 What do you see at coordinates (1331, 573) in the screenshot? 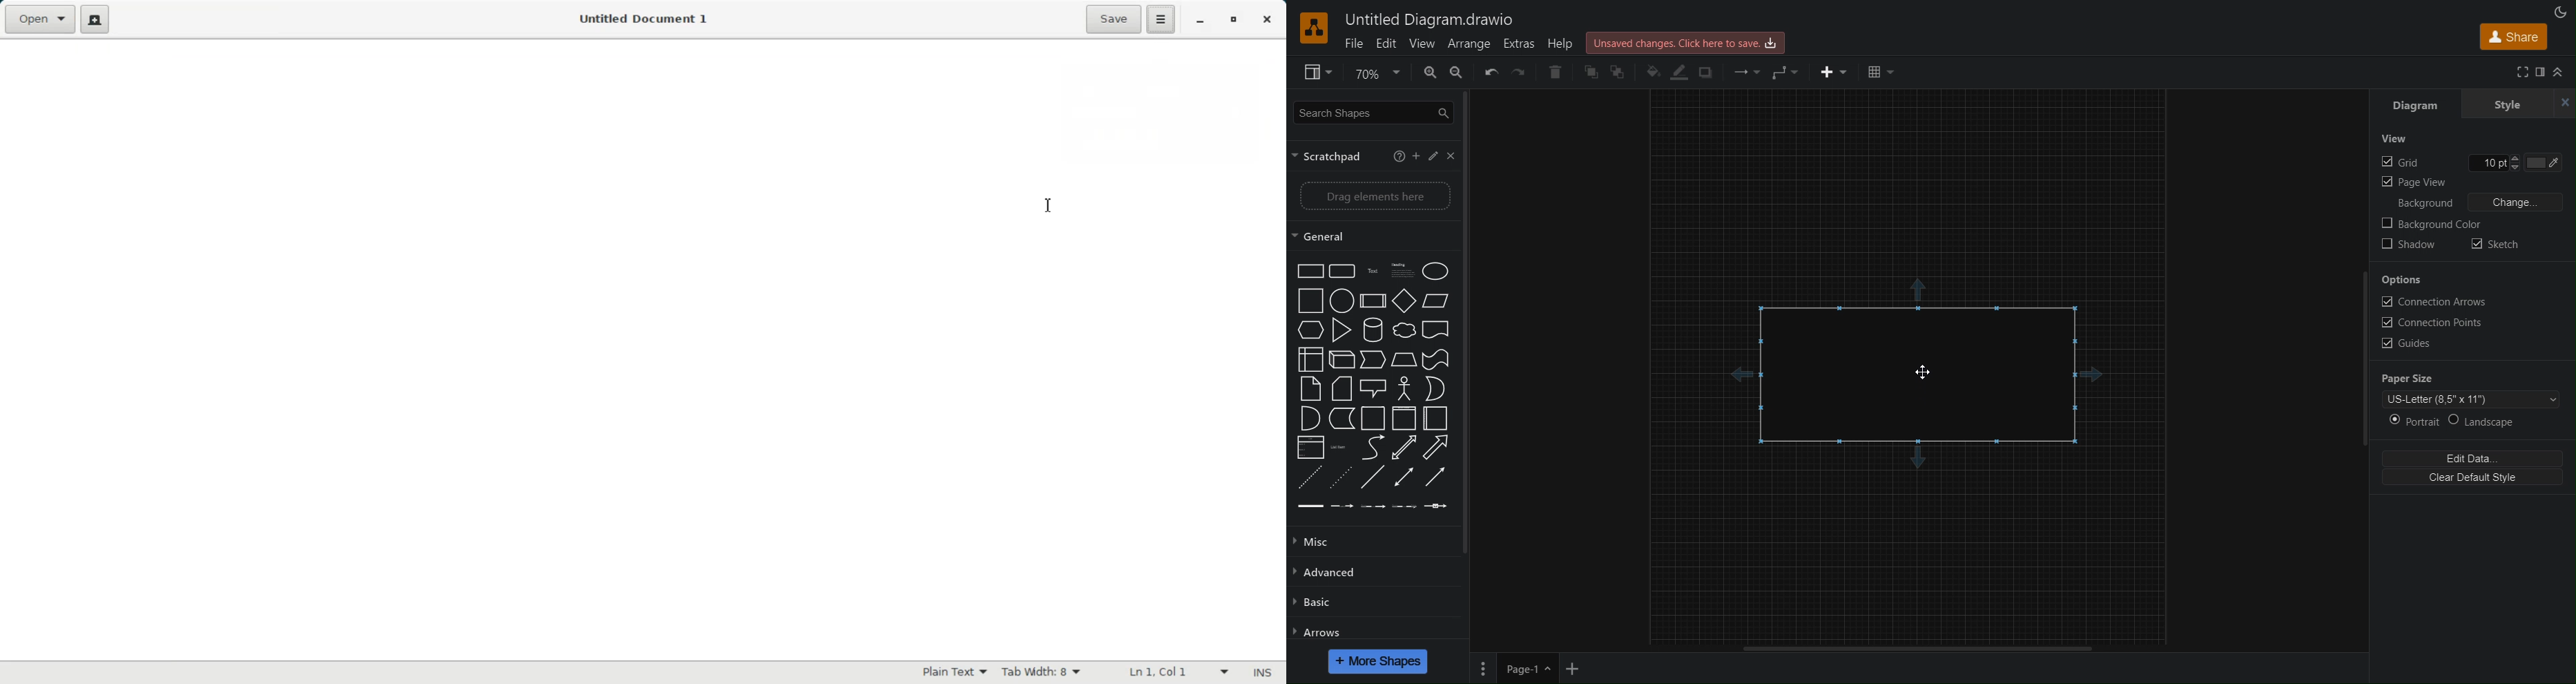
I see `Advanced` at bounding box center [1331, 573].